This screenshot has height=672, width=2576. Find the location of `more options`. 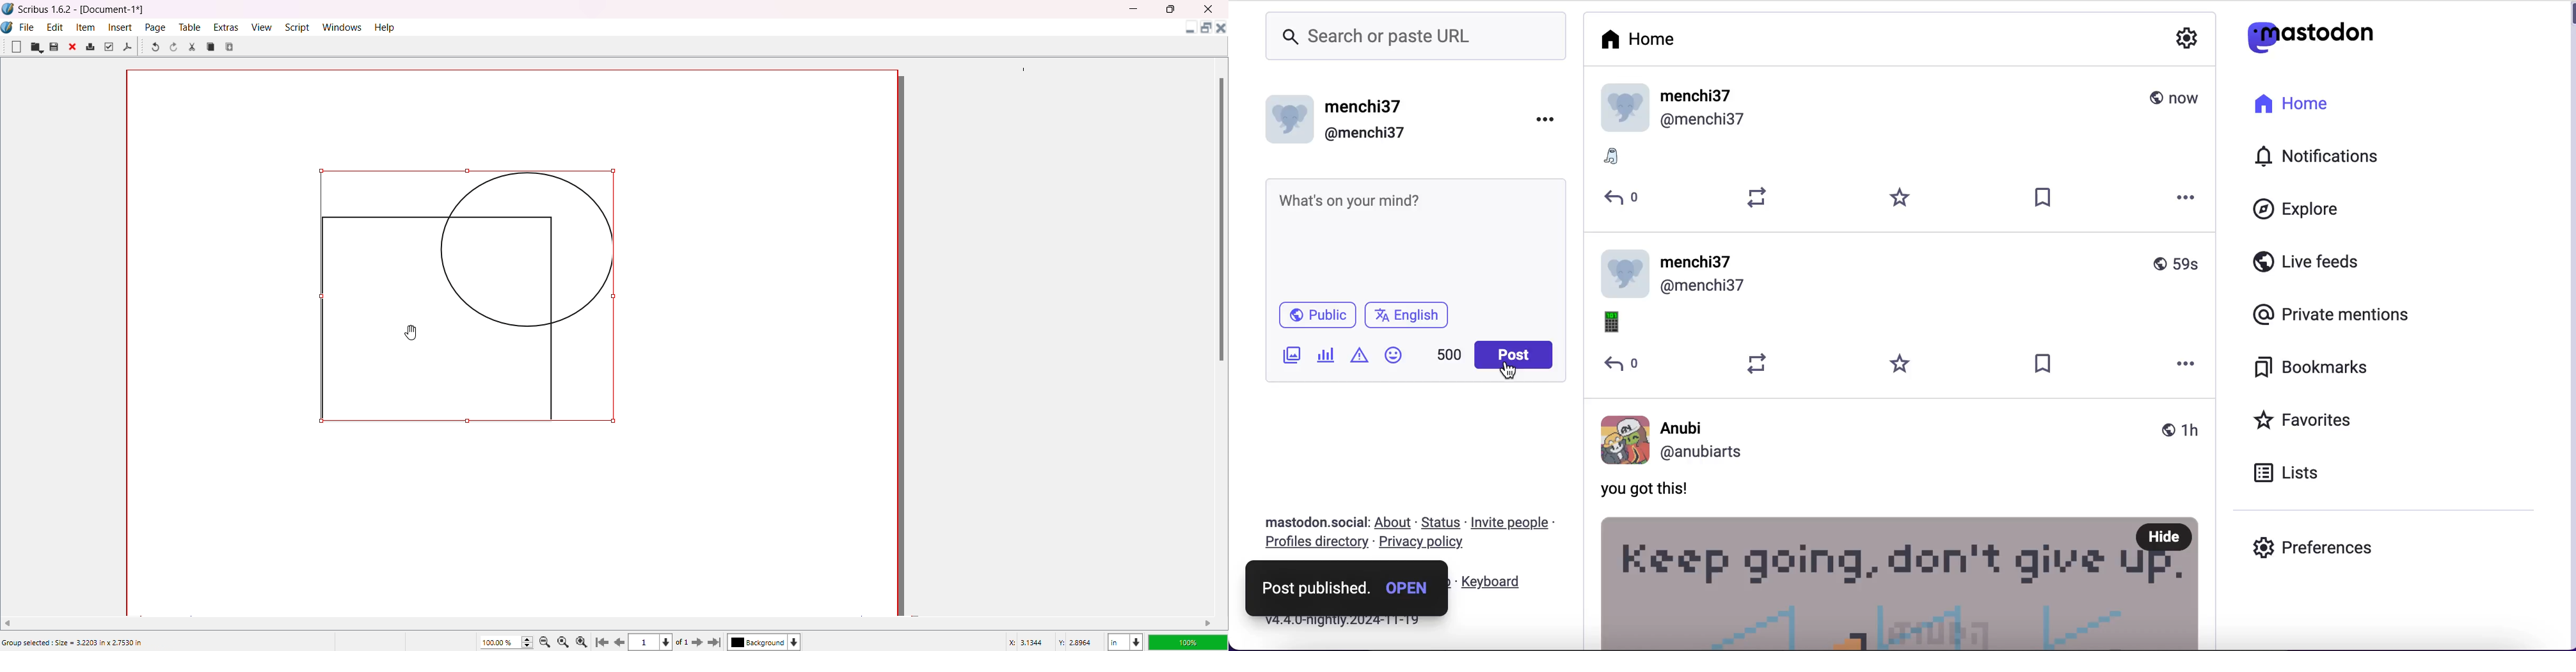

more options is located at coordinates (2188, 362).